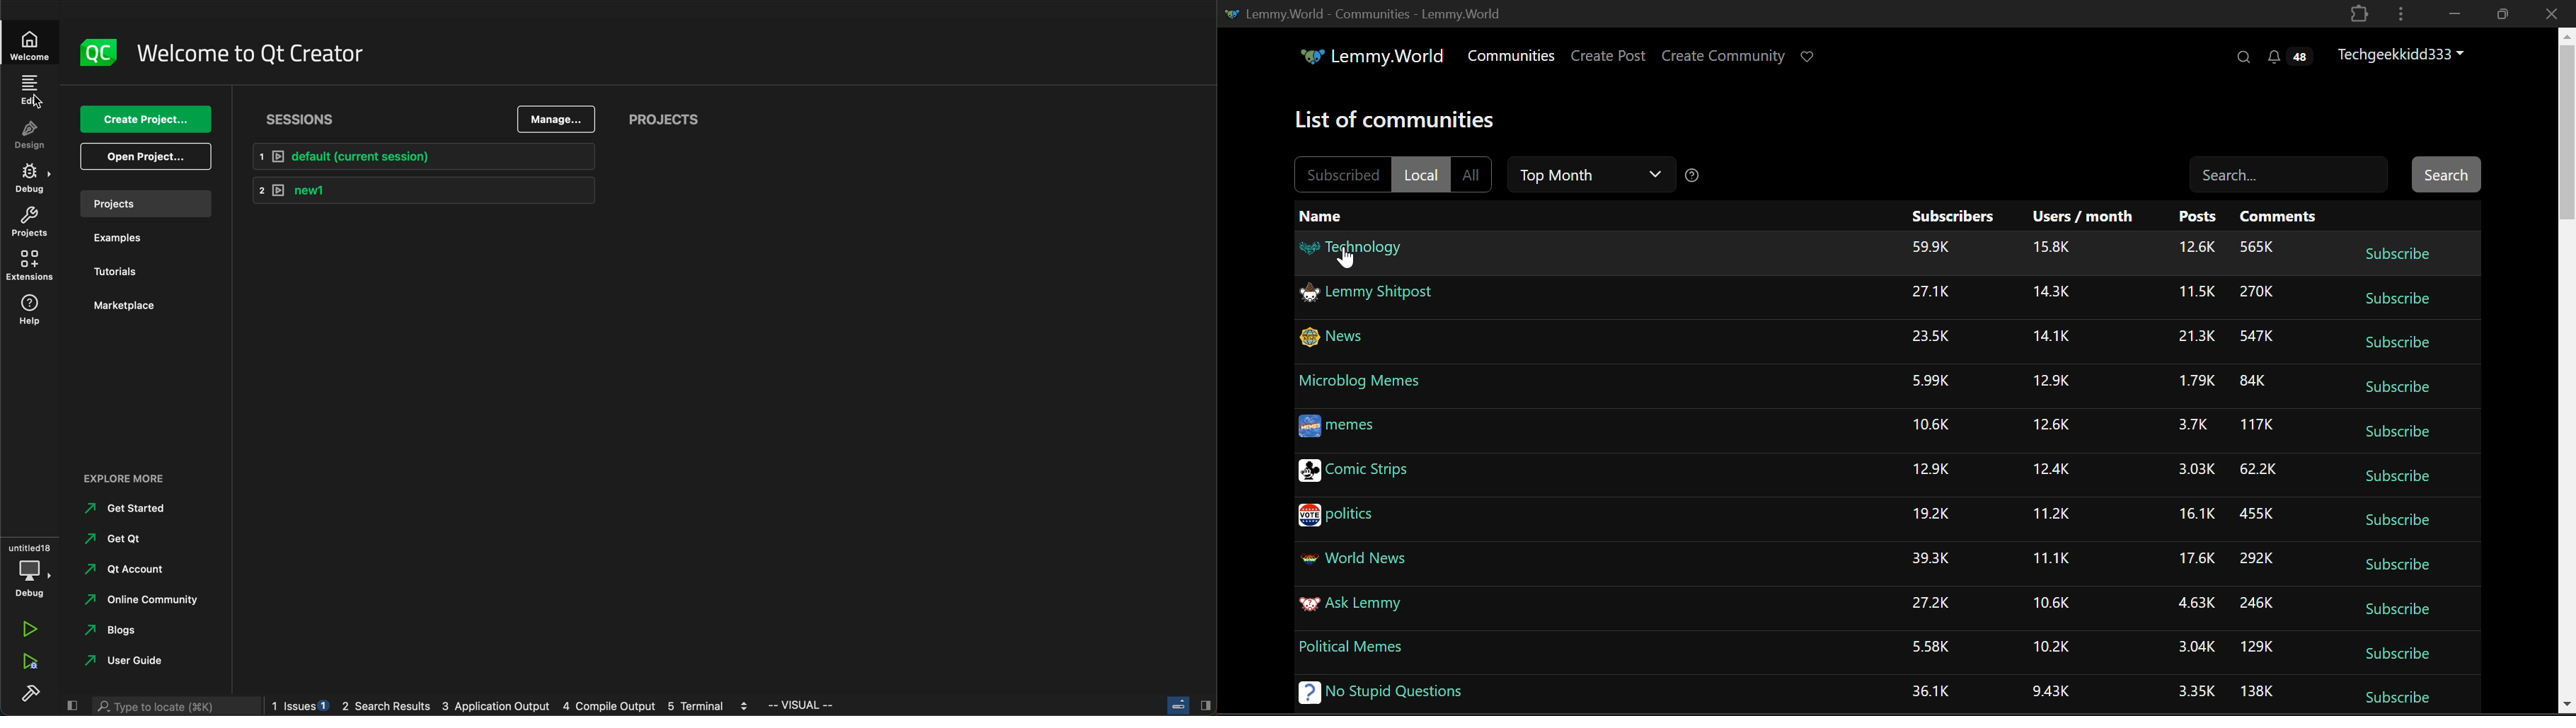  Describe the element at coordinates (120, 237) in the screenshot. I see `examples` at that location.